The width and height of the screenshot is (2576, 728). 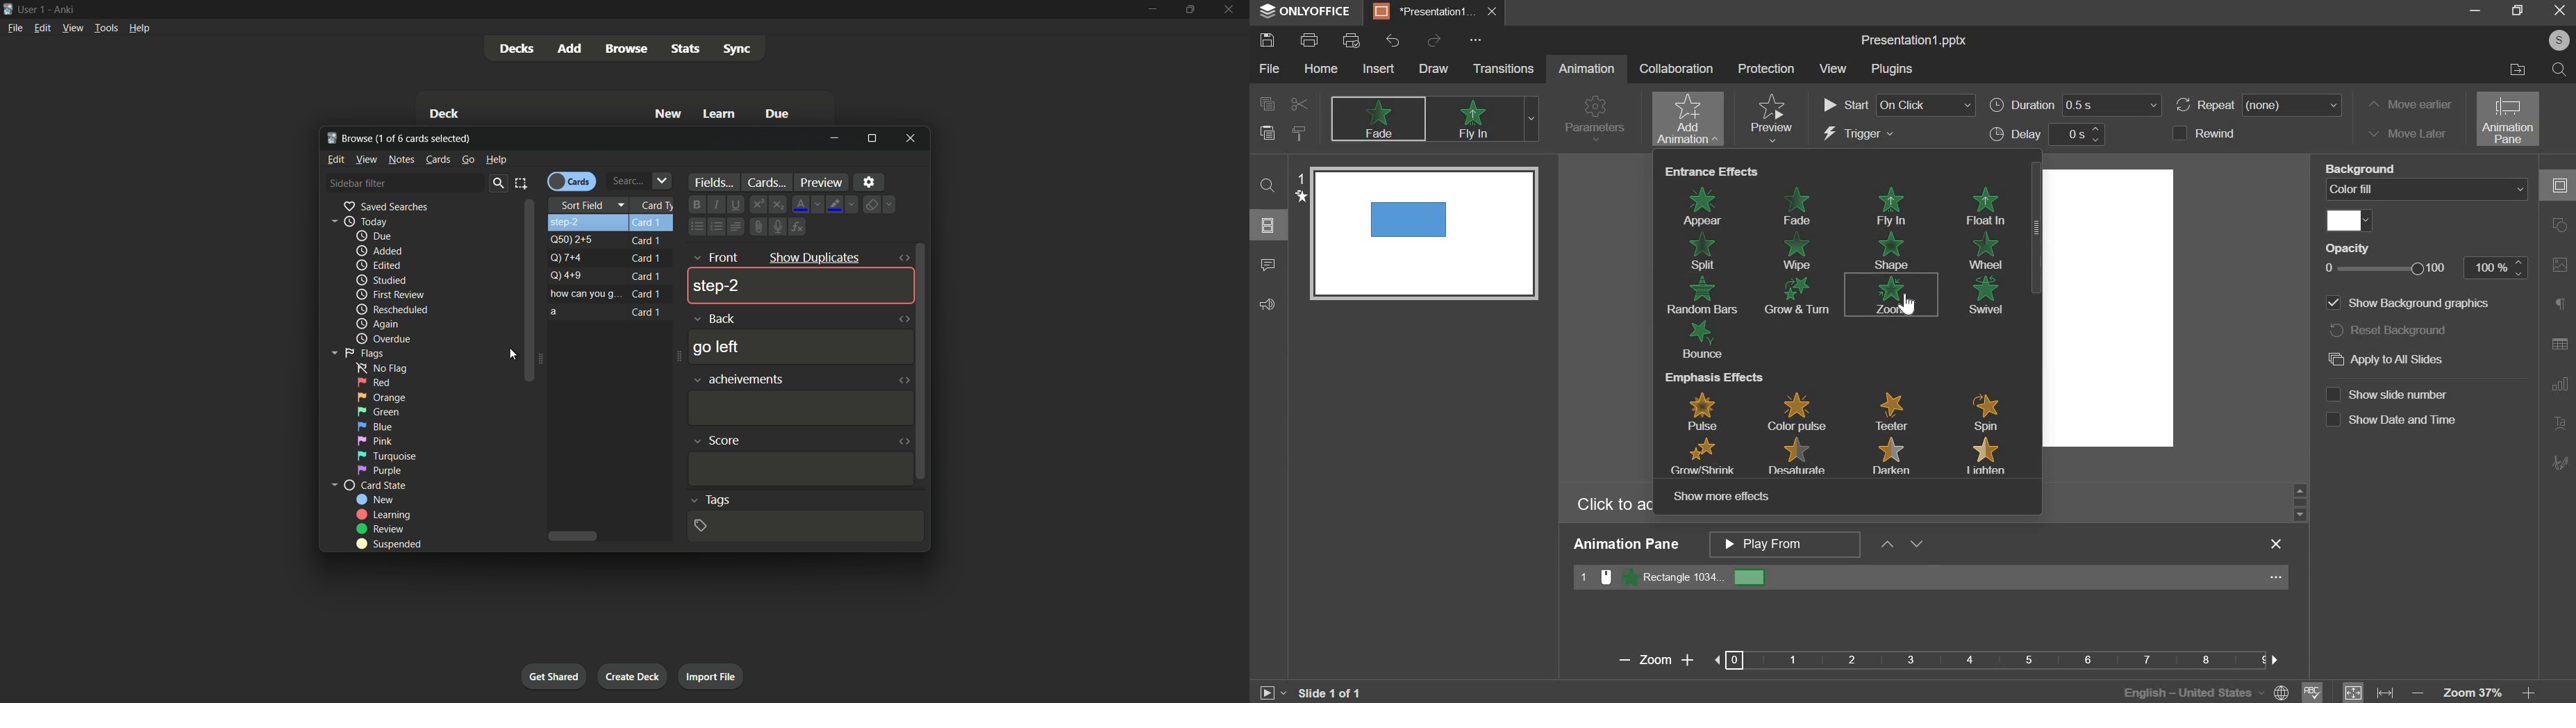 I want to click on slides, so click(x=1270, y=225).